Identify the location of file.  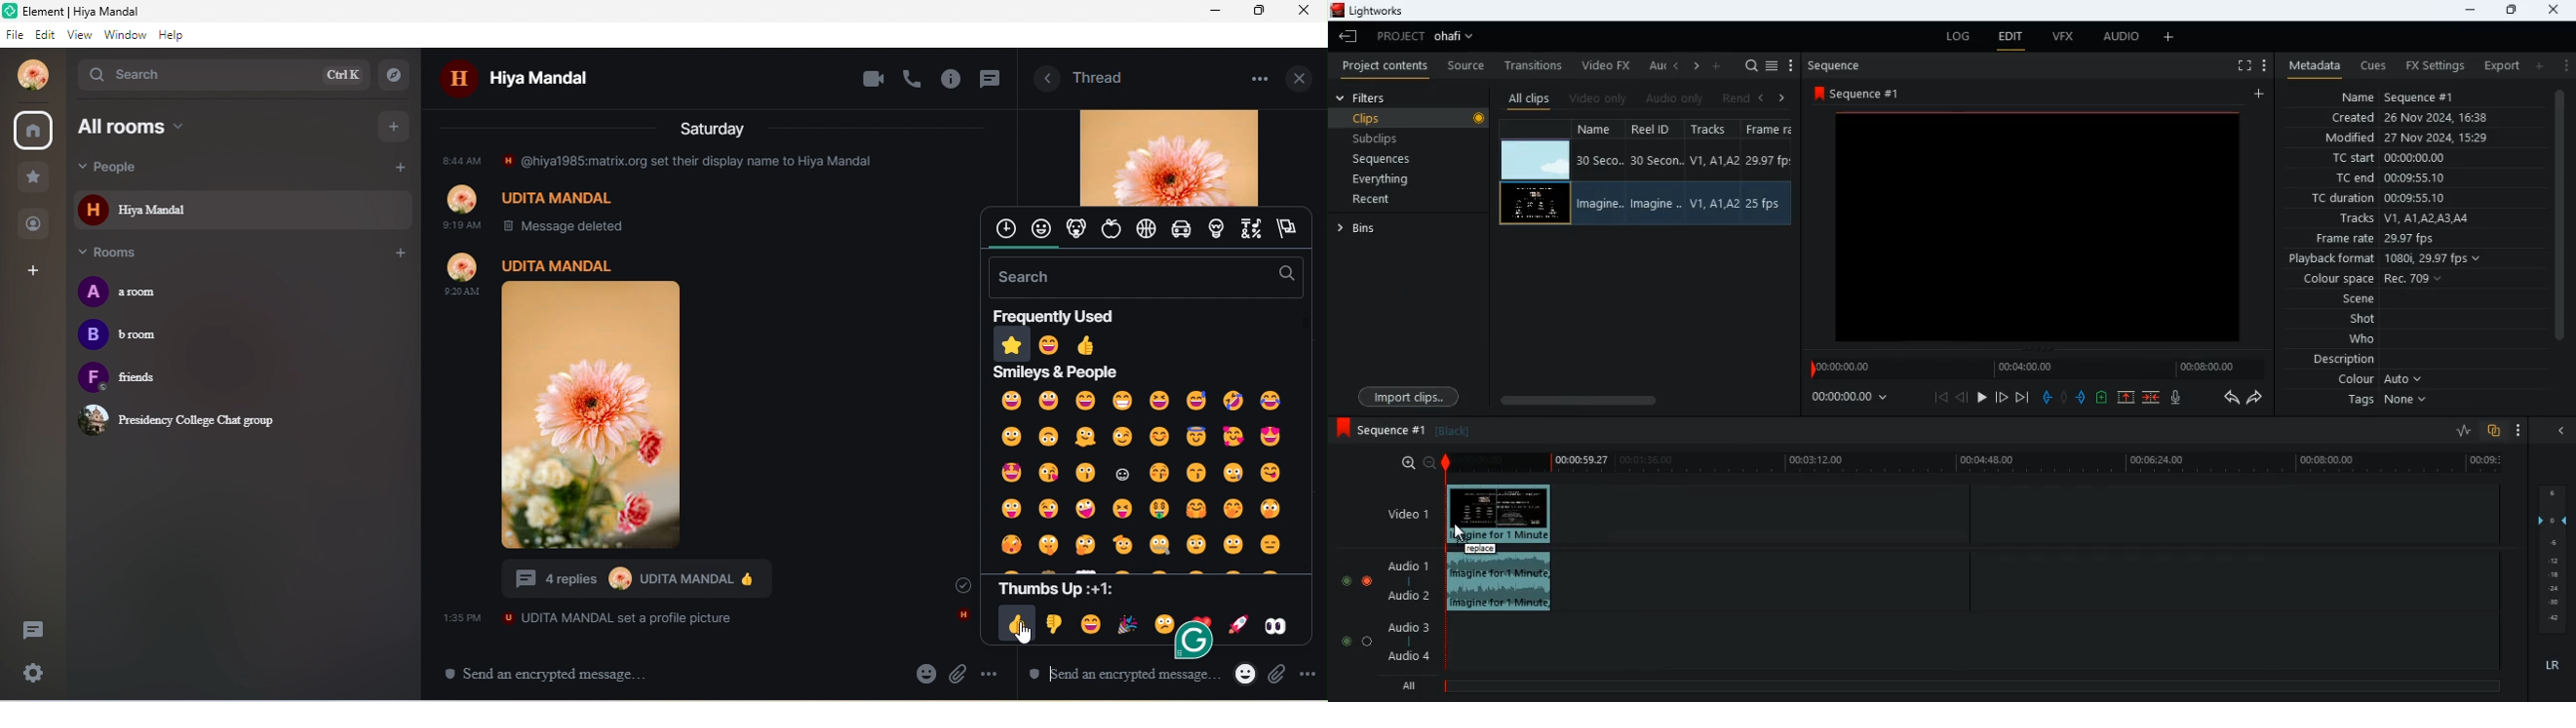
(16, 35).